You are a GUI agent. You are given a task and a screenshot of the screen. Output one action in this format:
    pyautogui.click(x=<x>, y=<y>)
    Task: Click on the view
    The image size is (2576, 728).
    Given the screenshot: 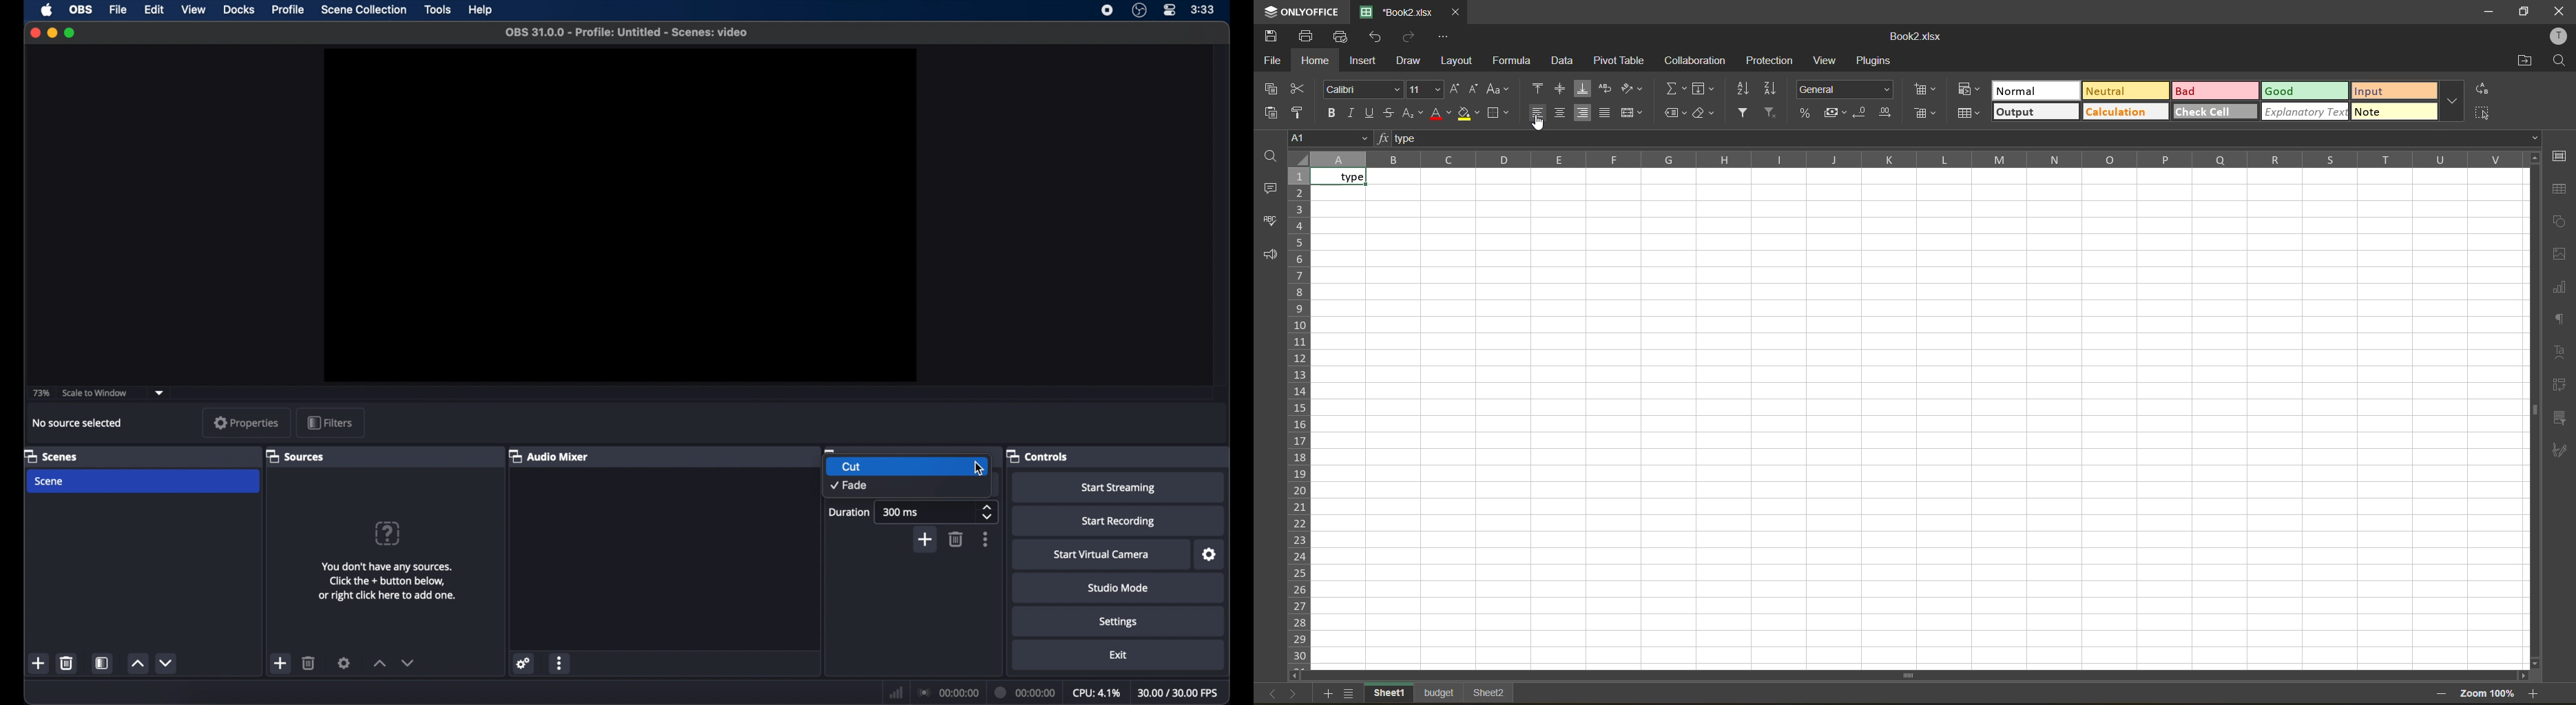 What is the action you would take?
    pyautogui.click(x=1826, y=61)
    